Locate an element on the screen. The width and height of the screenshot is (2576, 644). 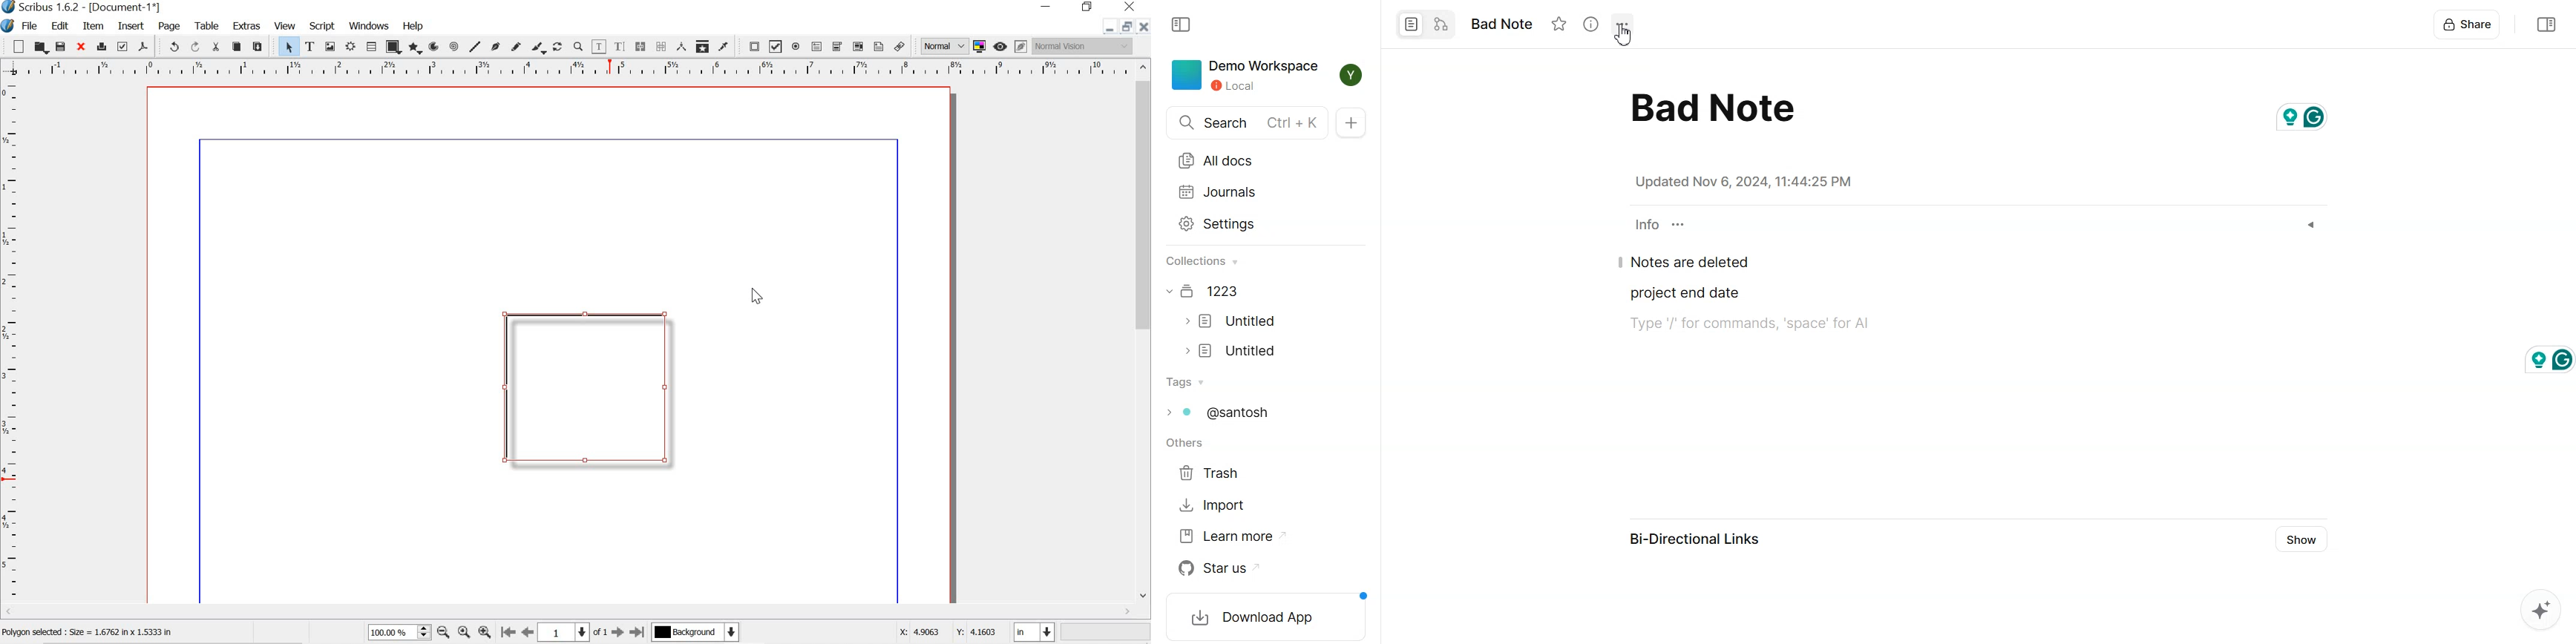
Collapse sidebar is located at coordinates (2544, 25).